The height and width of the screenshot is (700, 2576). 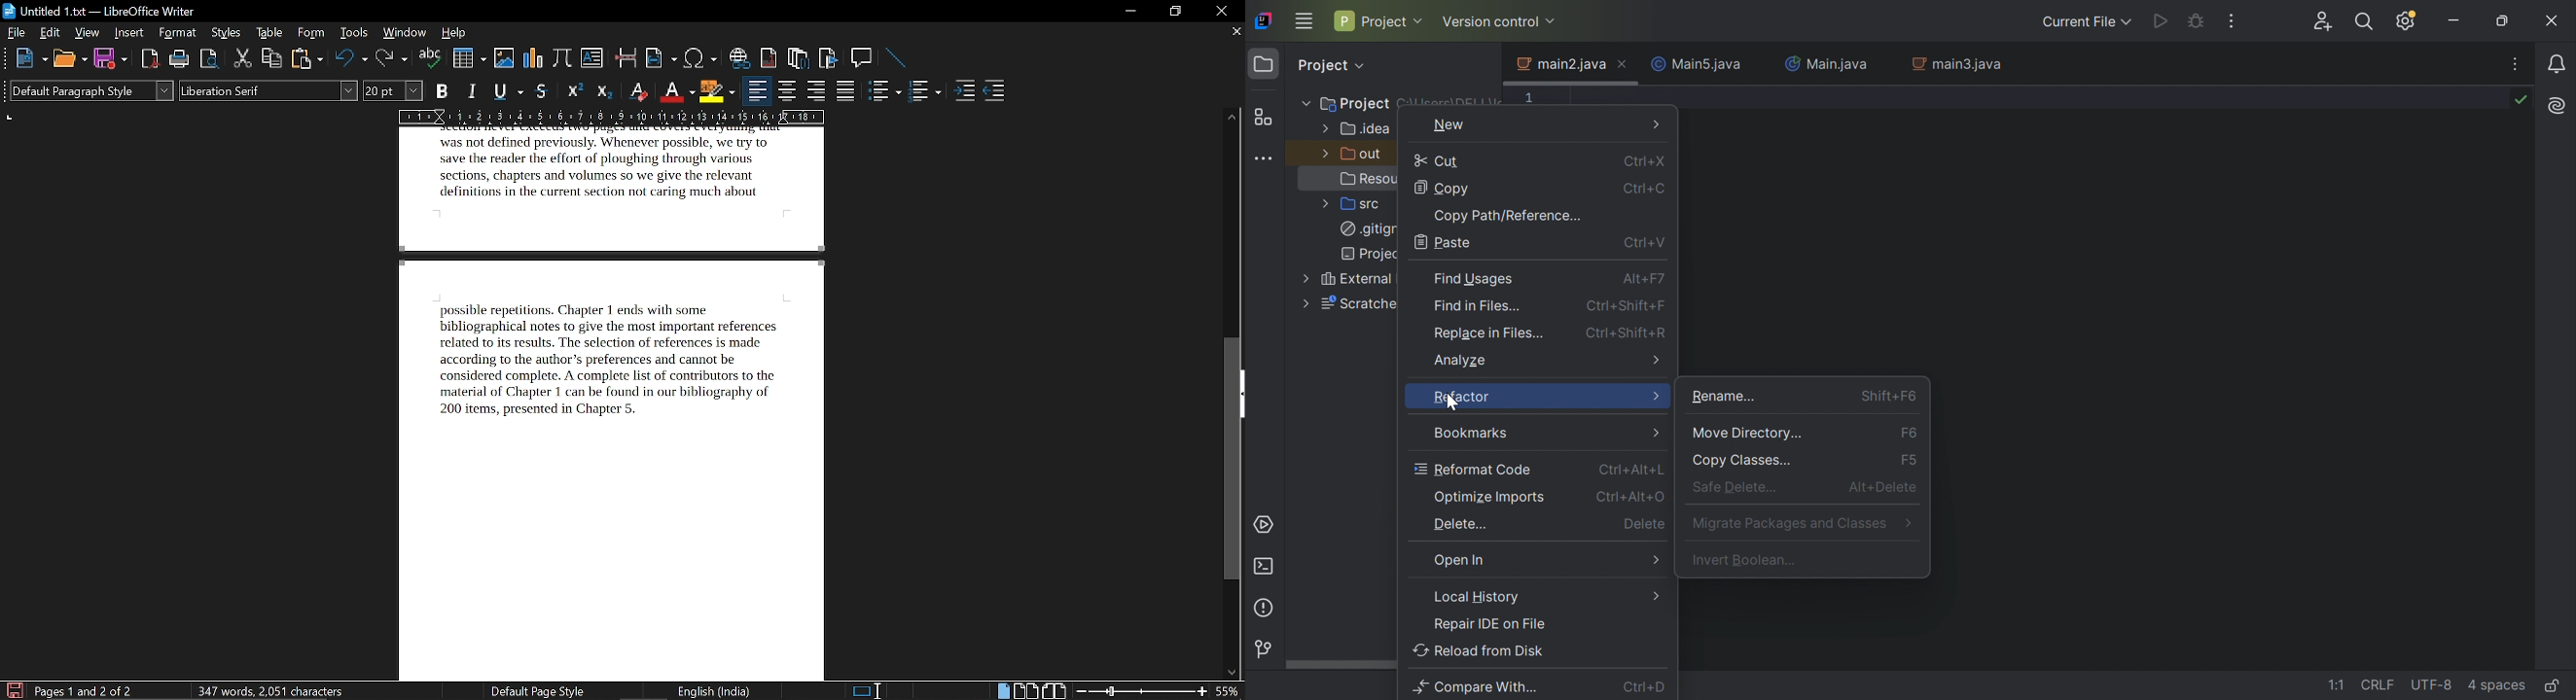 What do you see at coordinates (92, 90) in the screenshot?
I see `paragraph style` at bounding box center [92, 90].